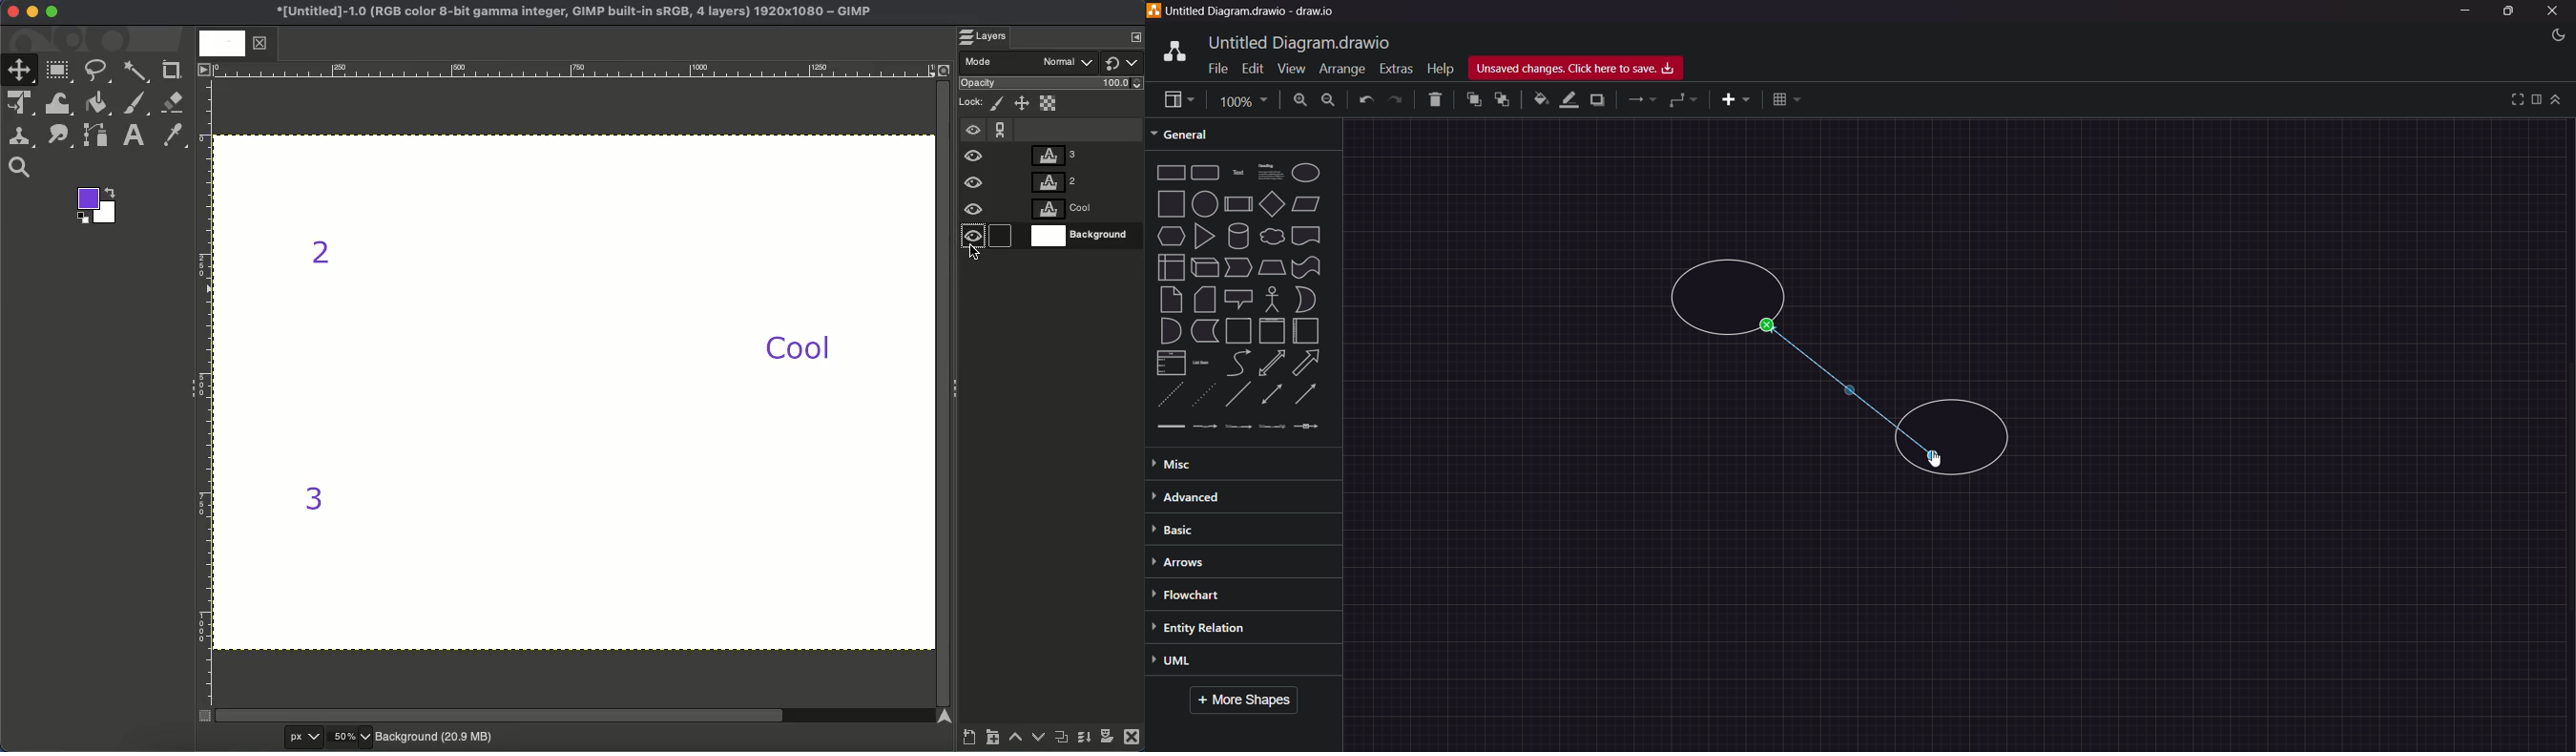  Describe the element at coordinates (1249, 701) in the screenshot. I see `More Shapes` at that location.